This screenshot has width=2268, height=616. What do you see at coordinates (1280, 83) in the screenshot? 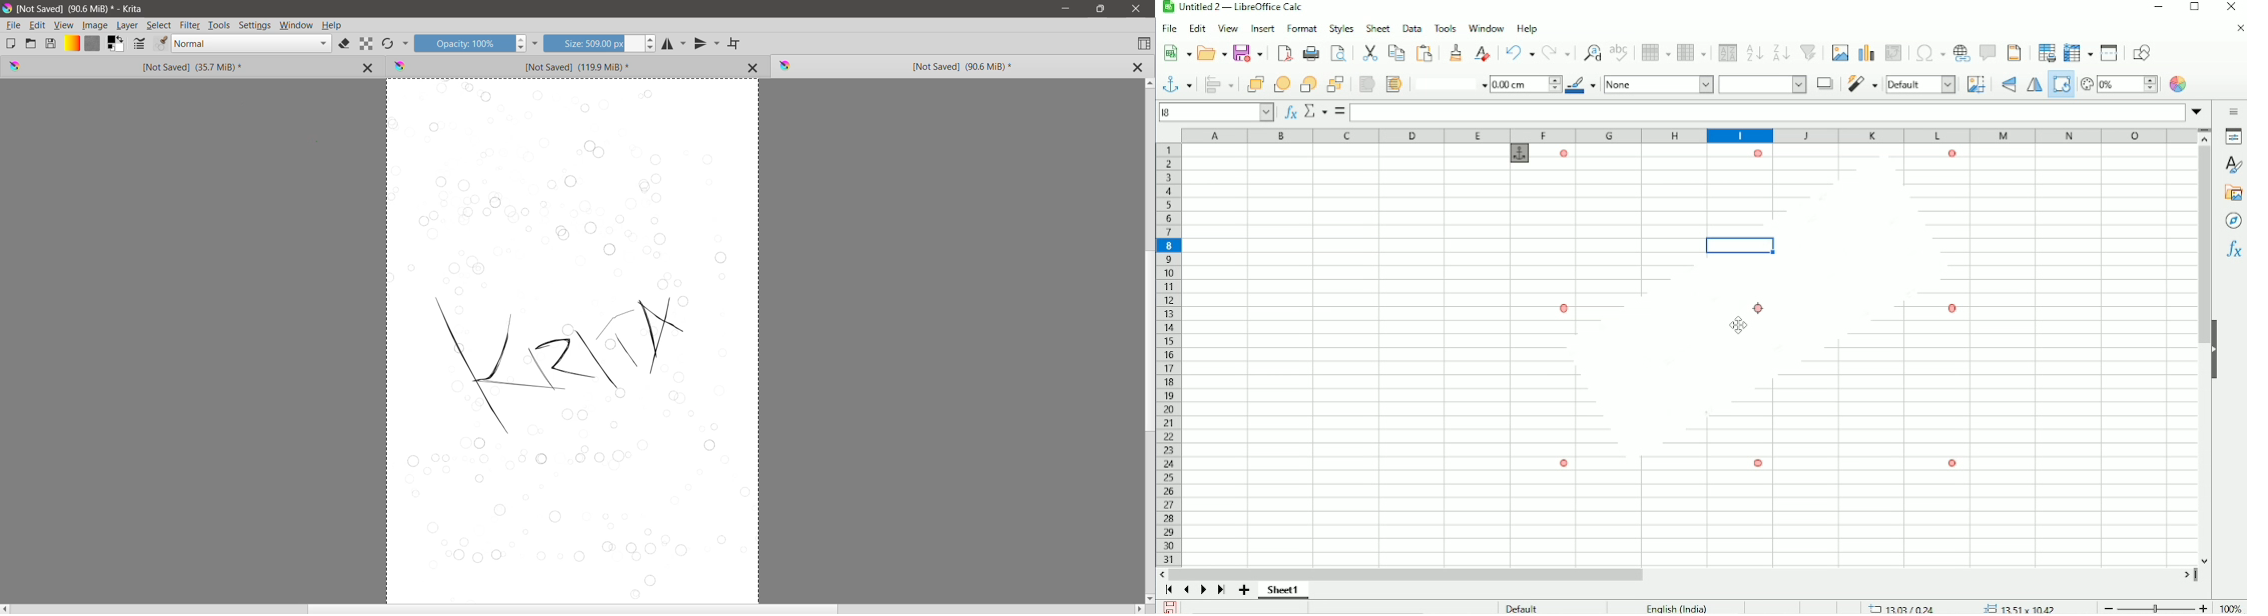
I see `Forward one` at bounding box center [1280, 83].